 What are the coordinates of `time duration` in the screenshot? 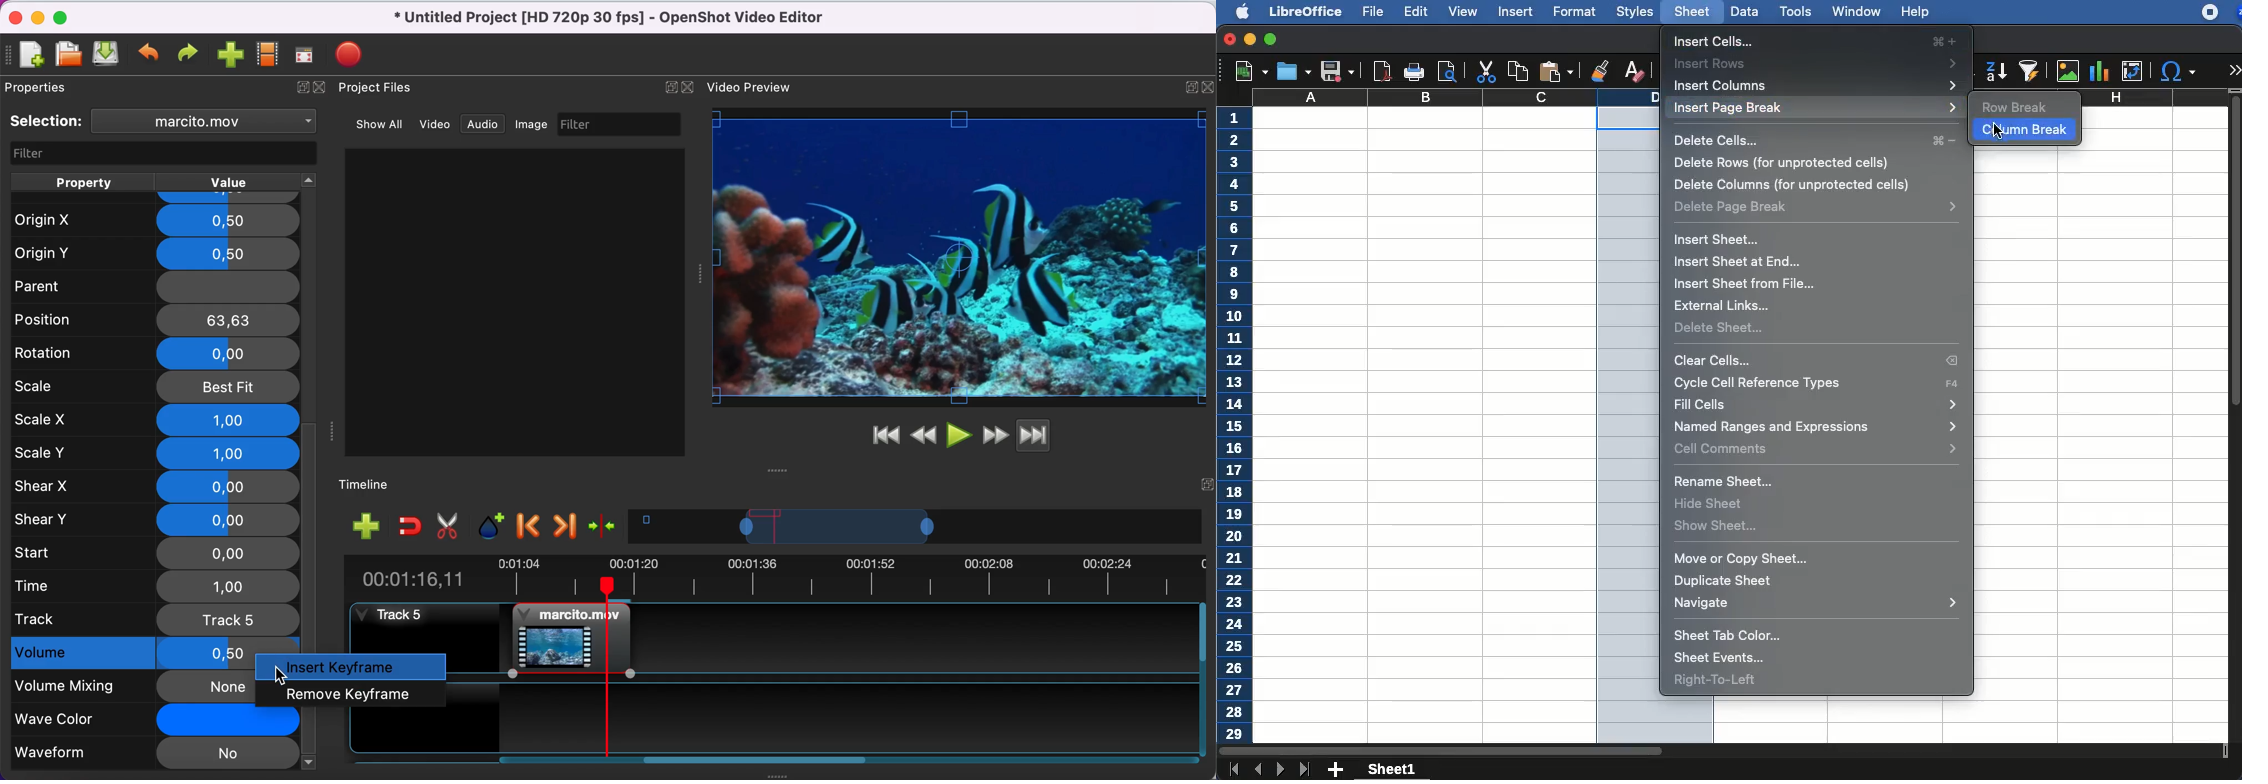 It's located at (772, 578).